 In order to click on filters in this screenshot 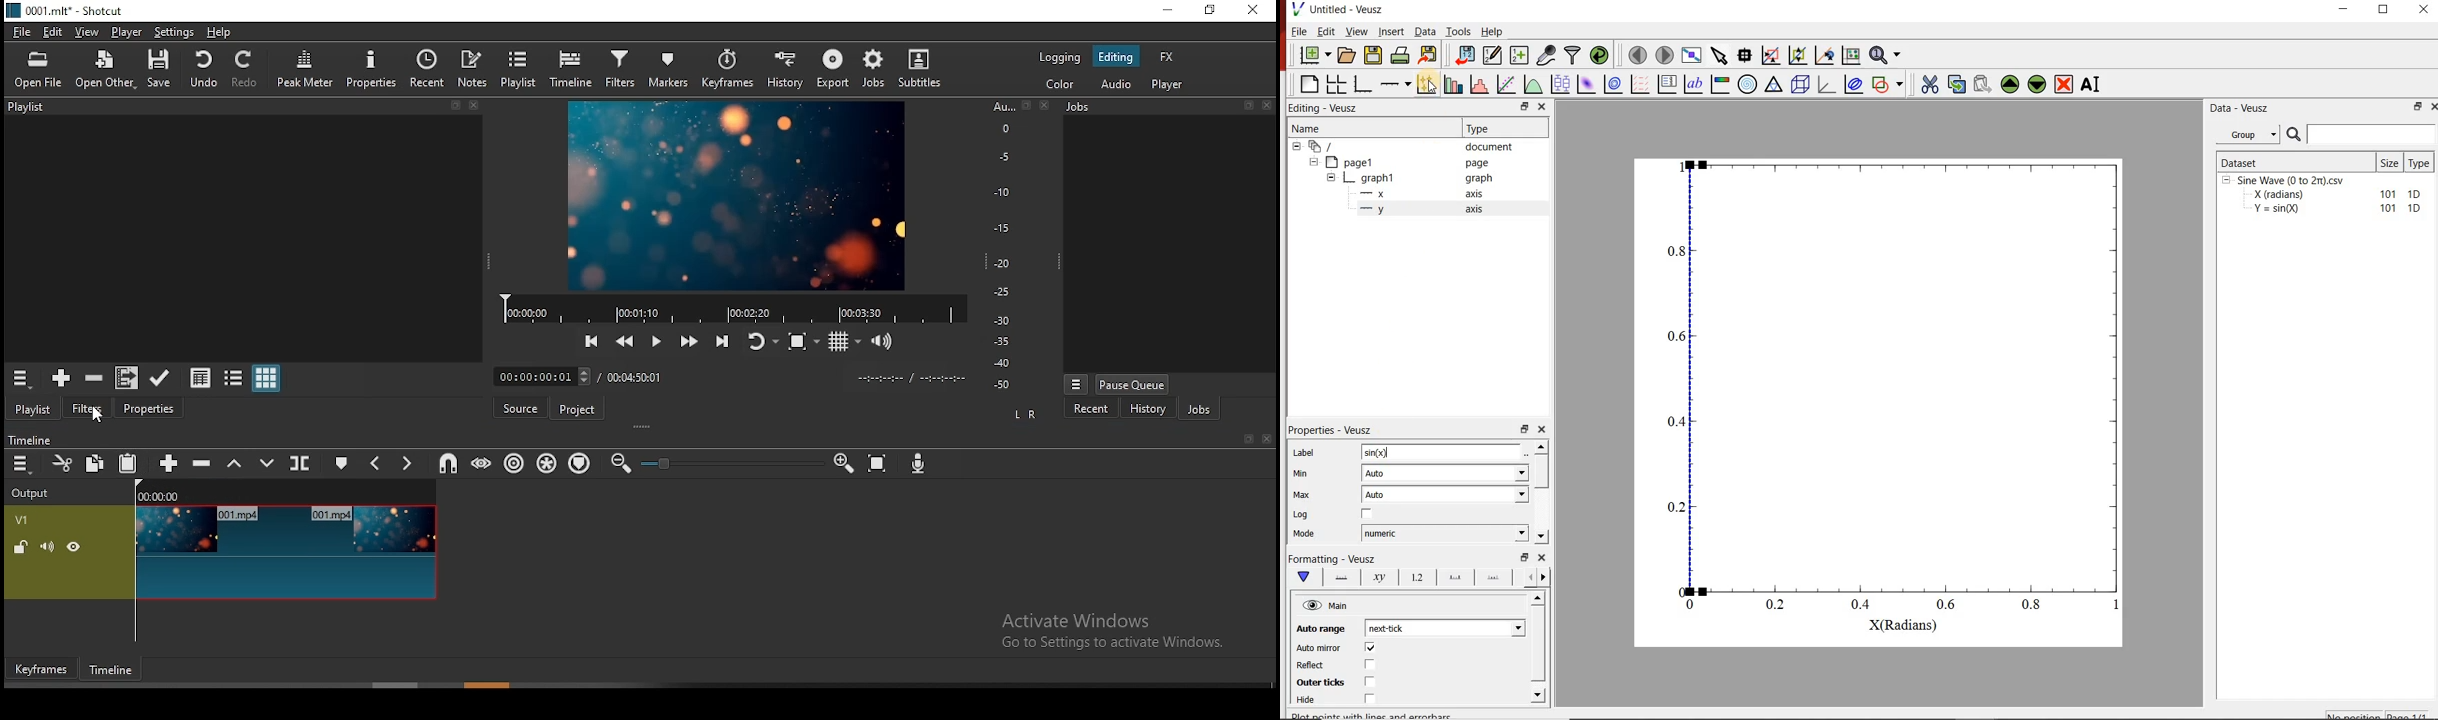, I will do `click(621, 69)`.